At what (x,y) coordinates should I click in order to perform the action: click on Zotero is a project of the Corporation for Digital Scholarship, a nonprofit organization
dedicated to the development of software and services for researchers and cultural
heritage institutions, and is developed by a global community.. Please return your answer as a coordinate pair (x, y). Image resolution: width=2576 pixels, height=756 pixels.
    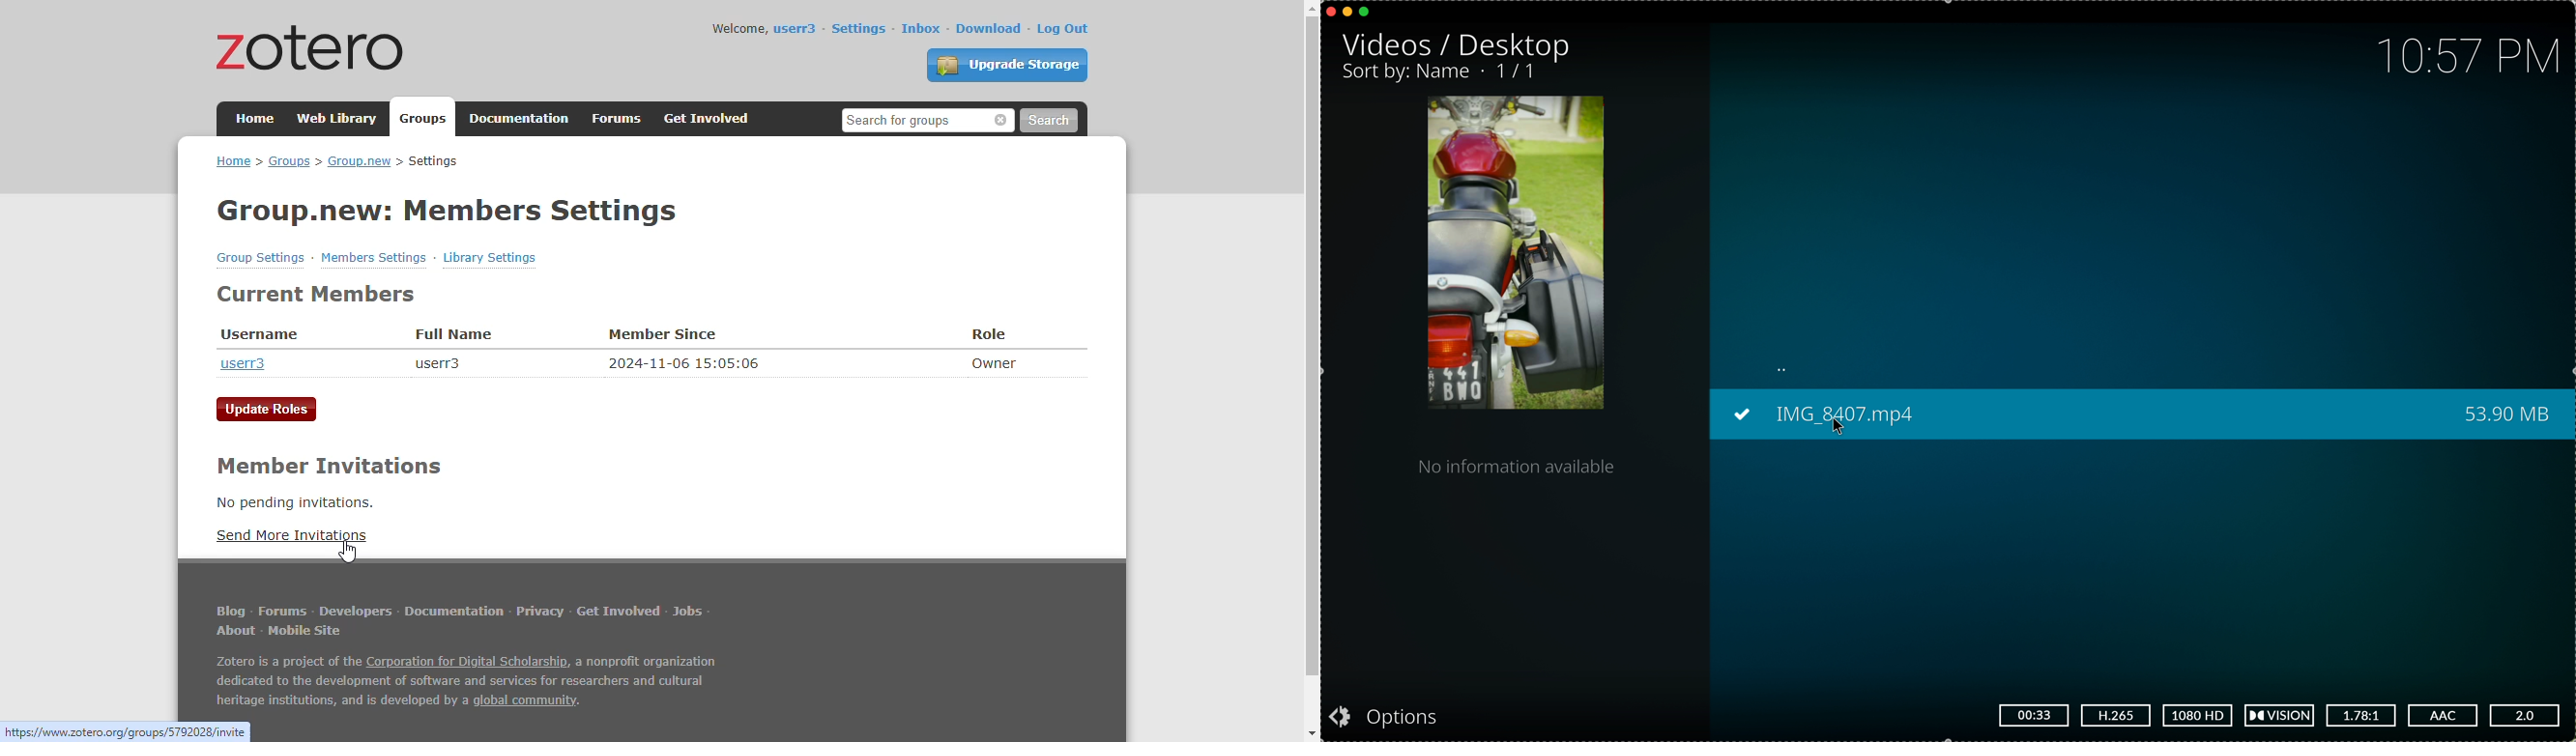
    Looking at the image, I should click on (467, 683).